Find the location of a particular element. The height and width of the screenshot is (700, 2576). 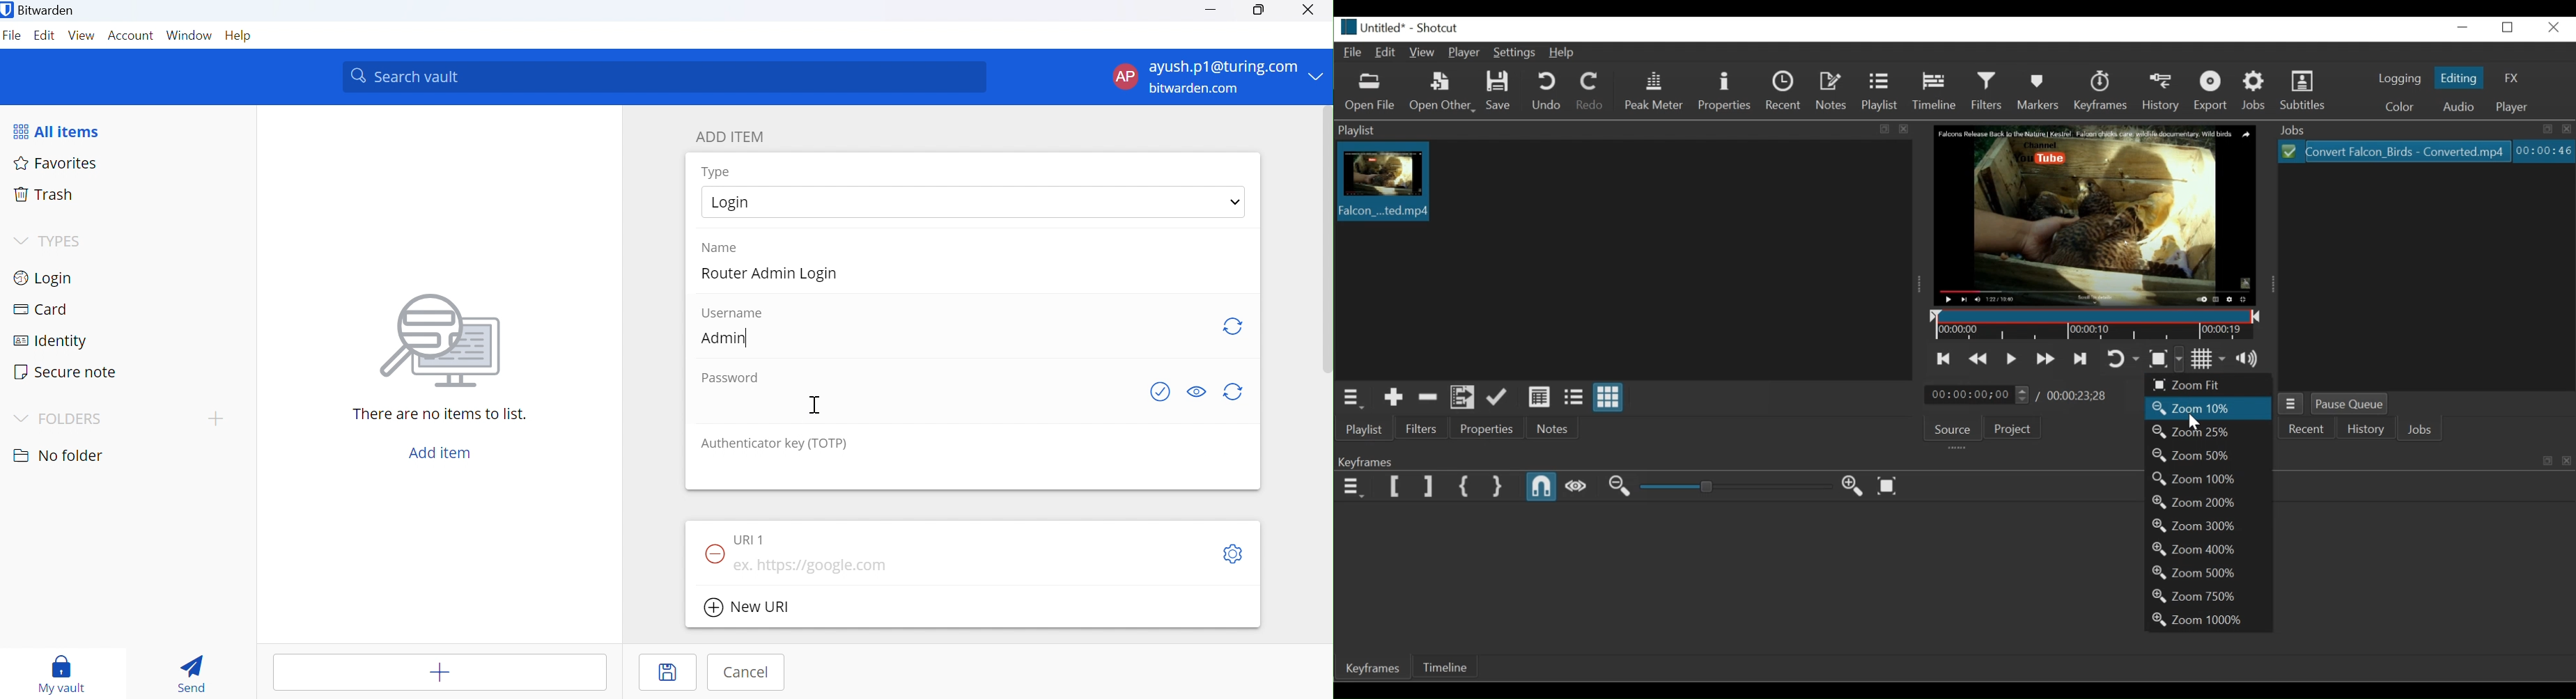

Timeline is located at coordinates (2095, 324).